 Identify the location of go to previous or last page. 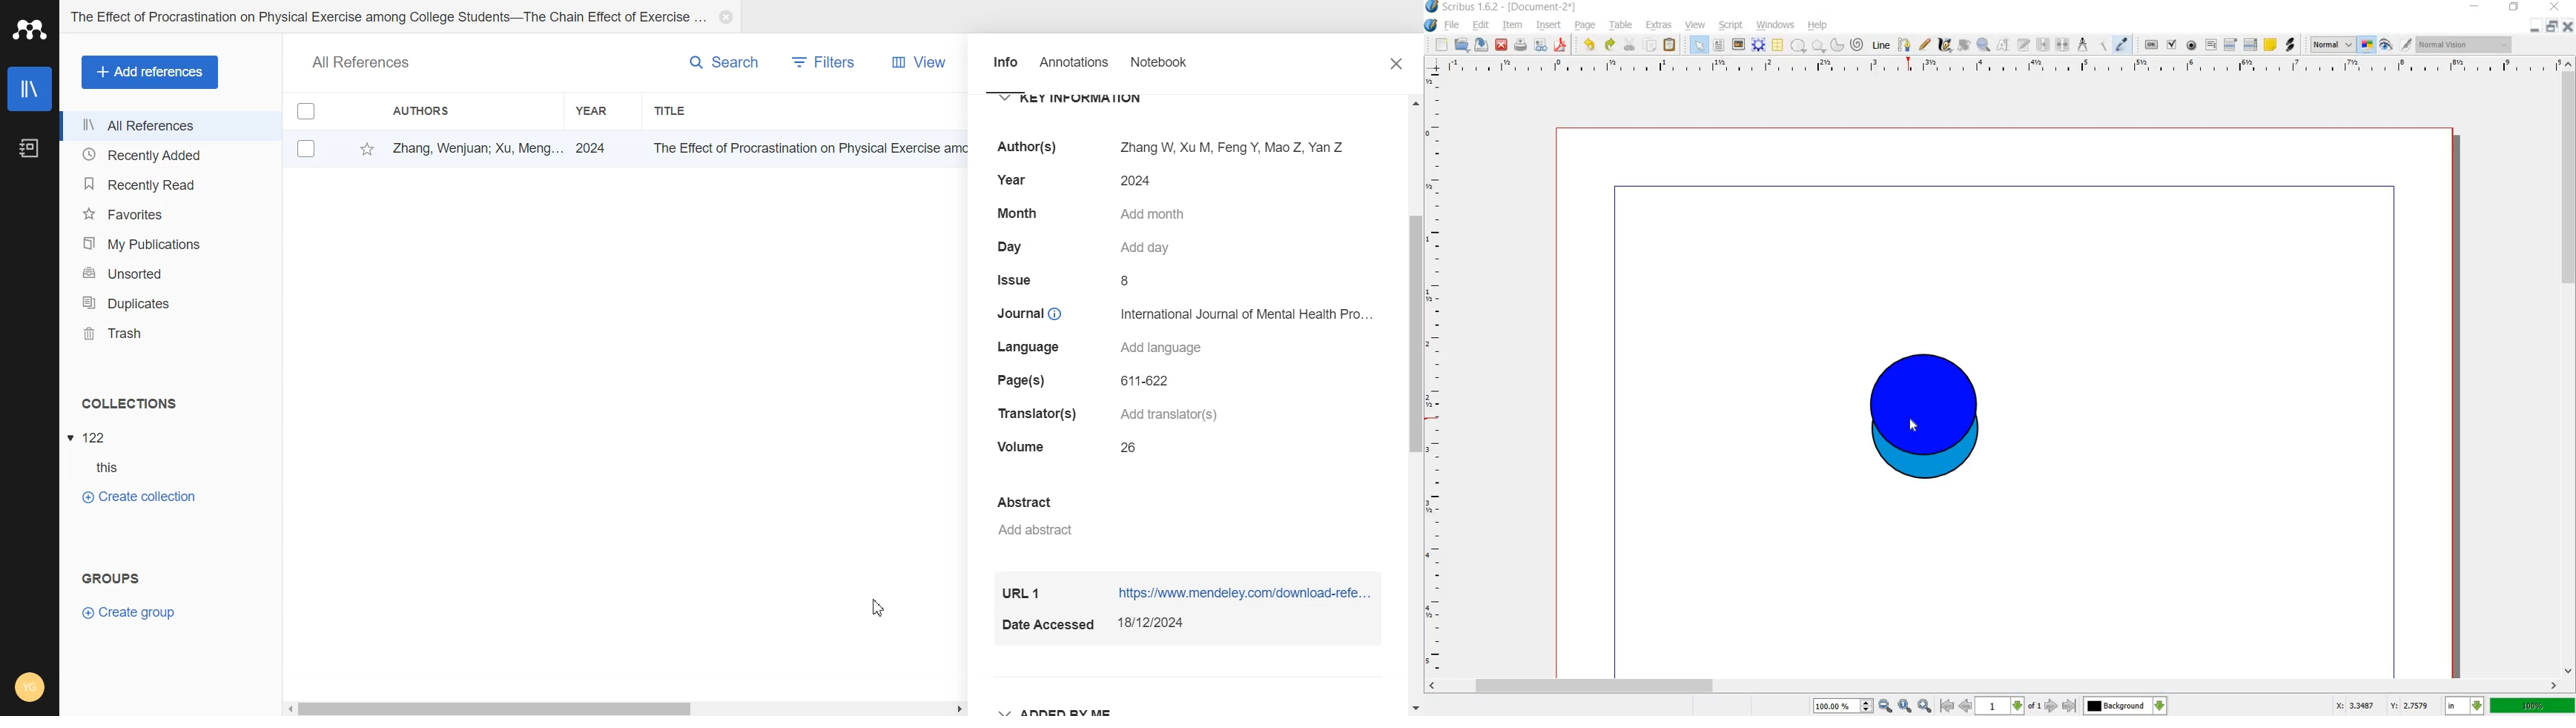
(2008, 706).